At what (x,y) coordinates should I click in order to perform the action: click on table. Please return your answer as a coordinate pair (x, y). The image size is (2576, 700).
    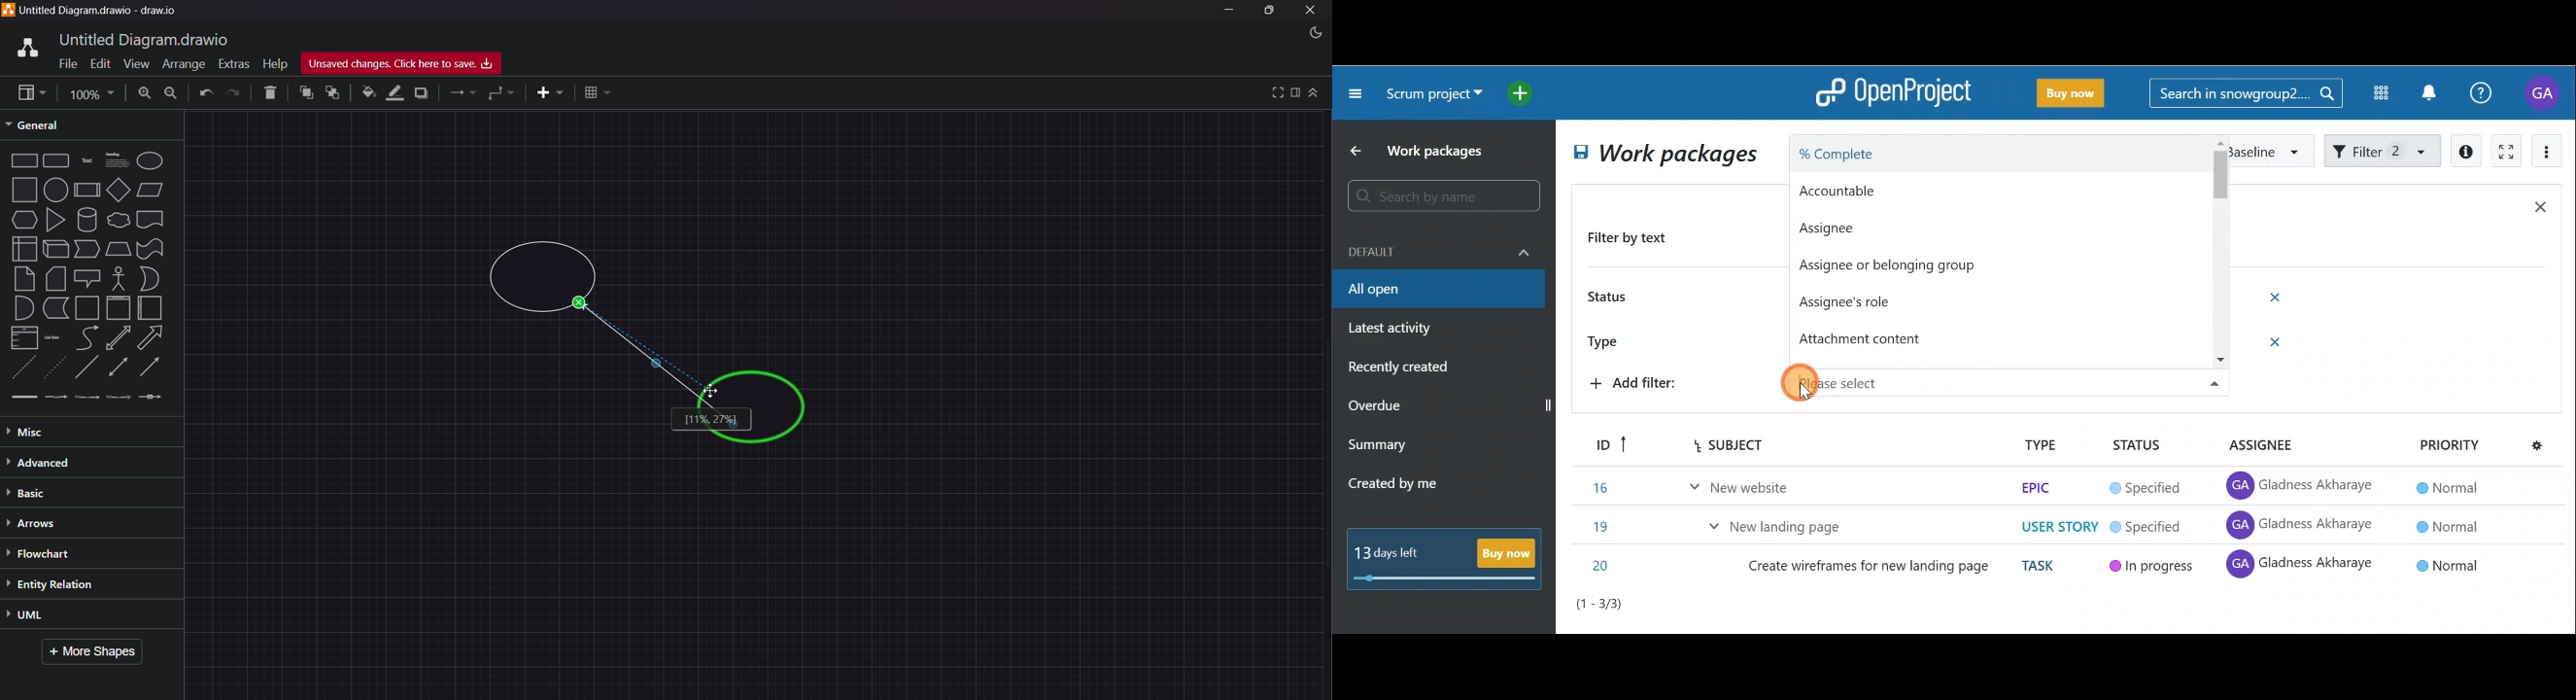
    Looking at the image, I should click on (598, 92).